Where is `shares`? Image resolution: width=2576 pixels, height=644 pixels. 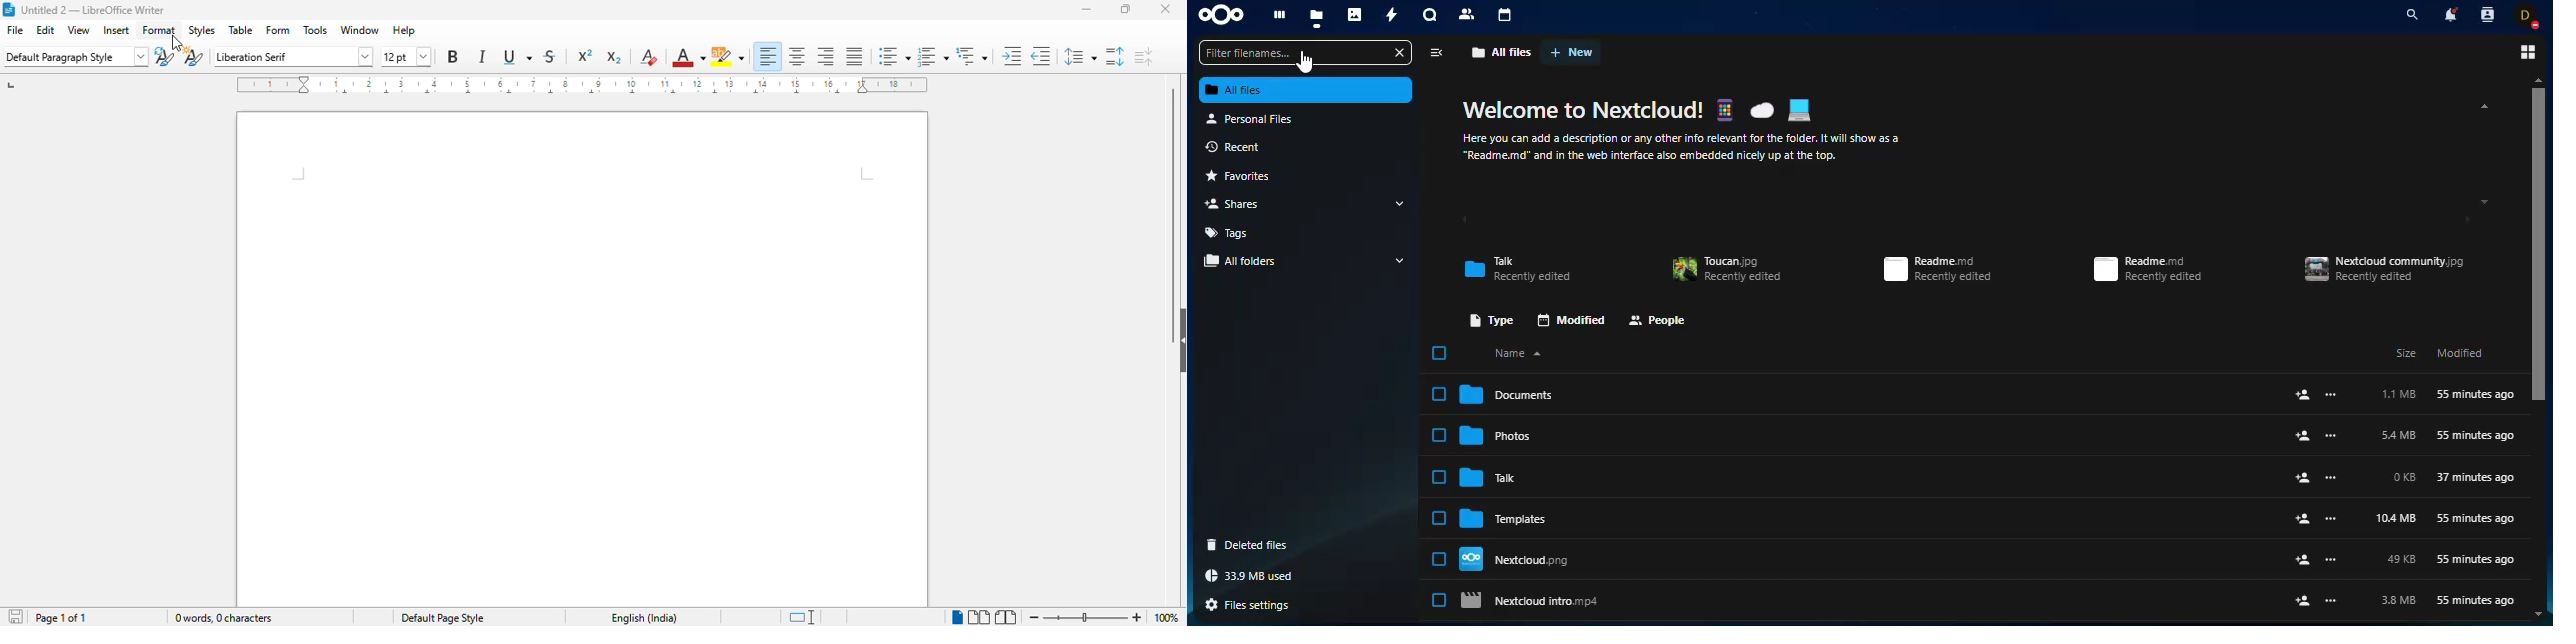
shares is located at coordinates (1240, 203).